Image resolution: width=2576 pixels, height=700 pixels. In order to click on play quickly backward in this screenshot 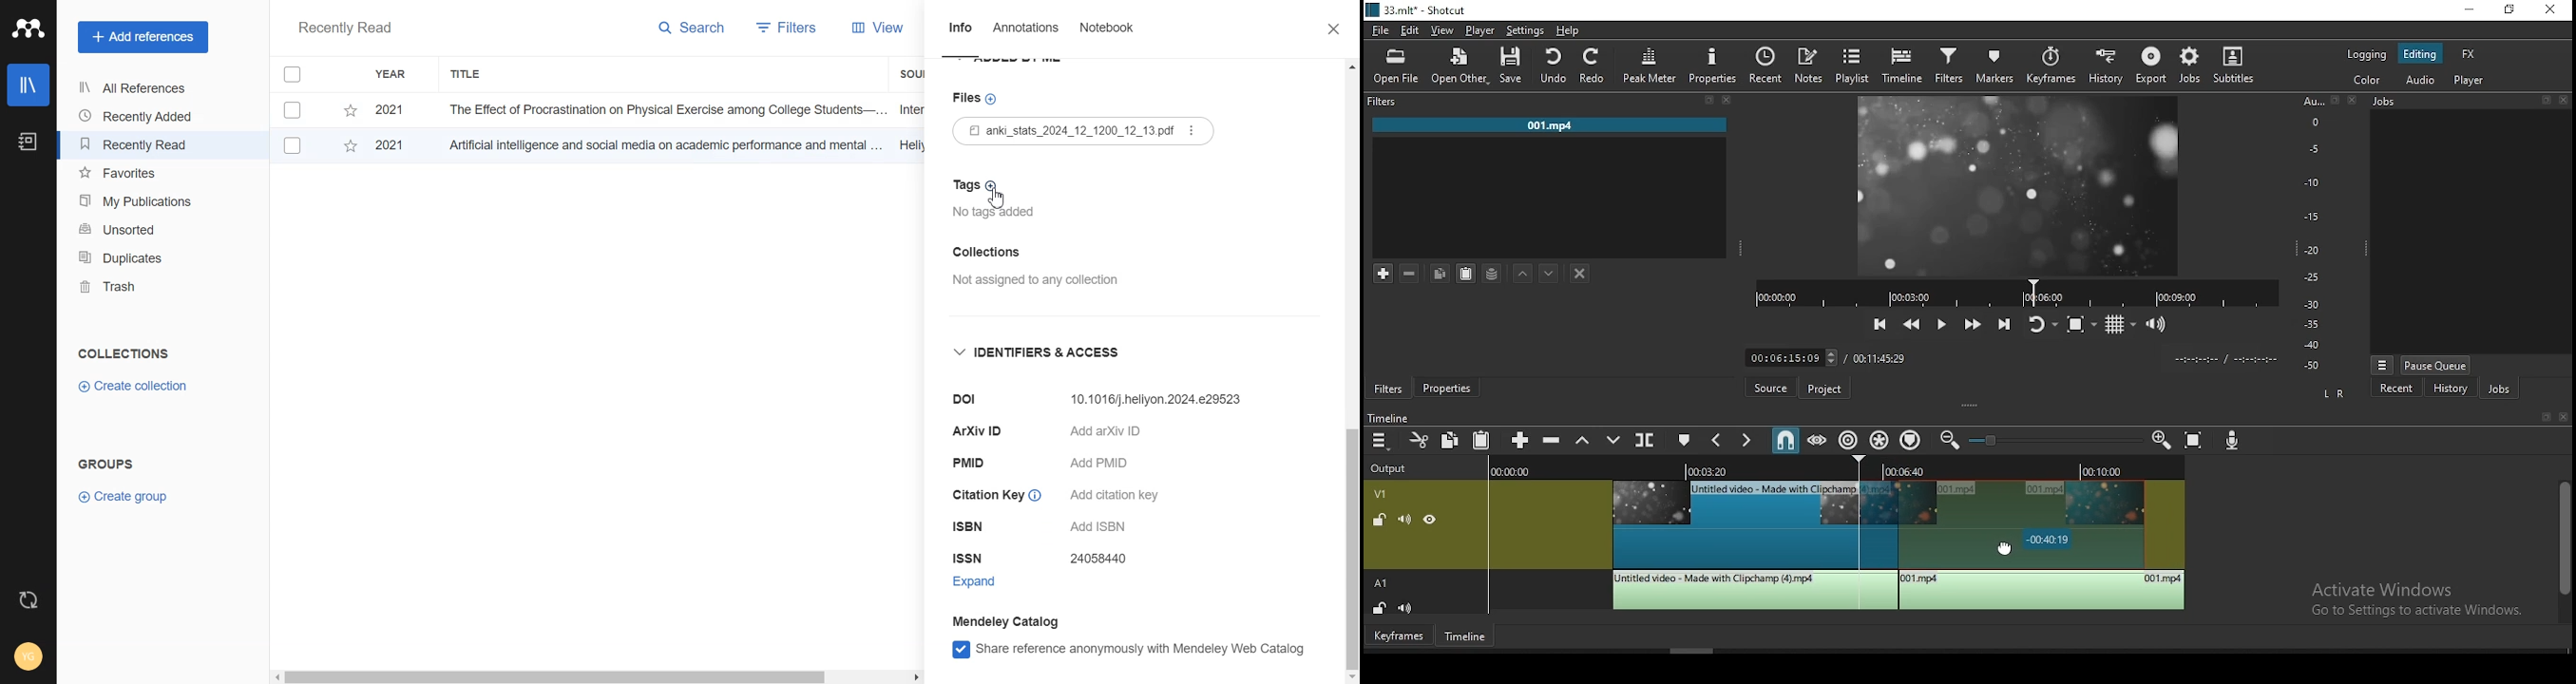, I will do `click(1914, 324)`.